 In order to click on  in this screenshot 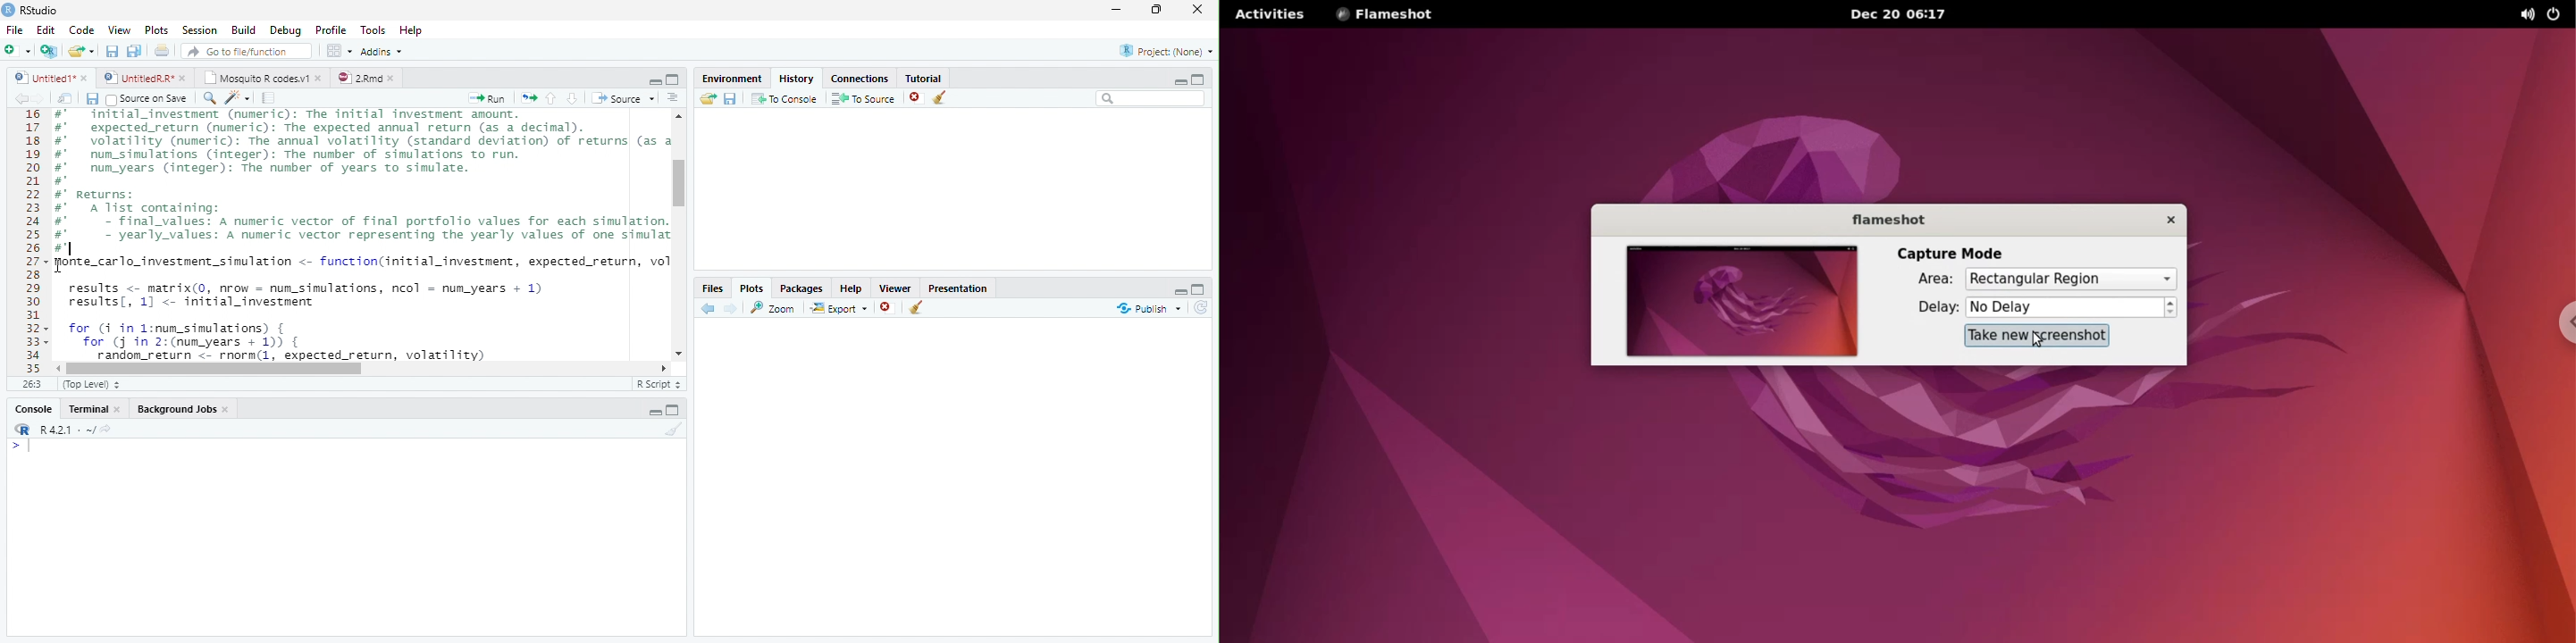, I will do `click(654, 79)`.